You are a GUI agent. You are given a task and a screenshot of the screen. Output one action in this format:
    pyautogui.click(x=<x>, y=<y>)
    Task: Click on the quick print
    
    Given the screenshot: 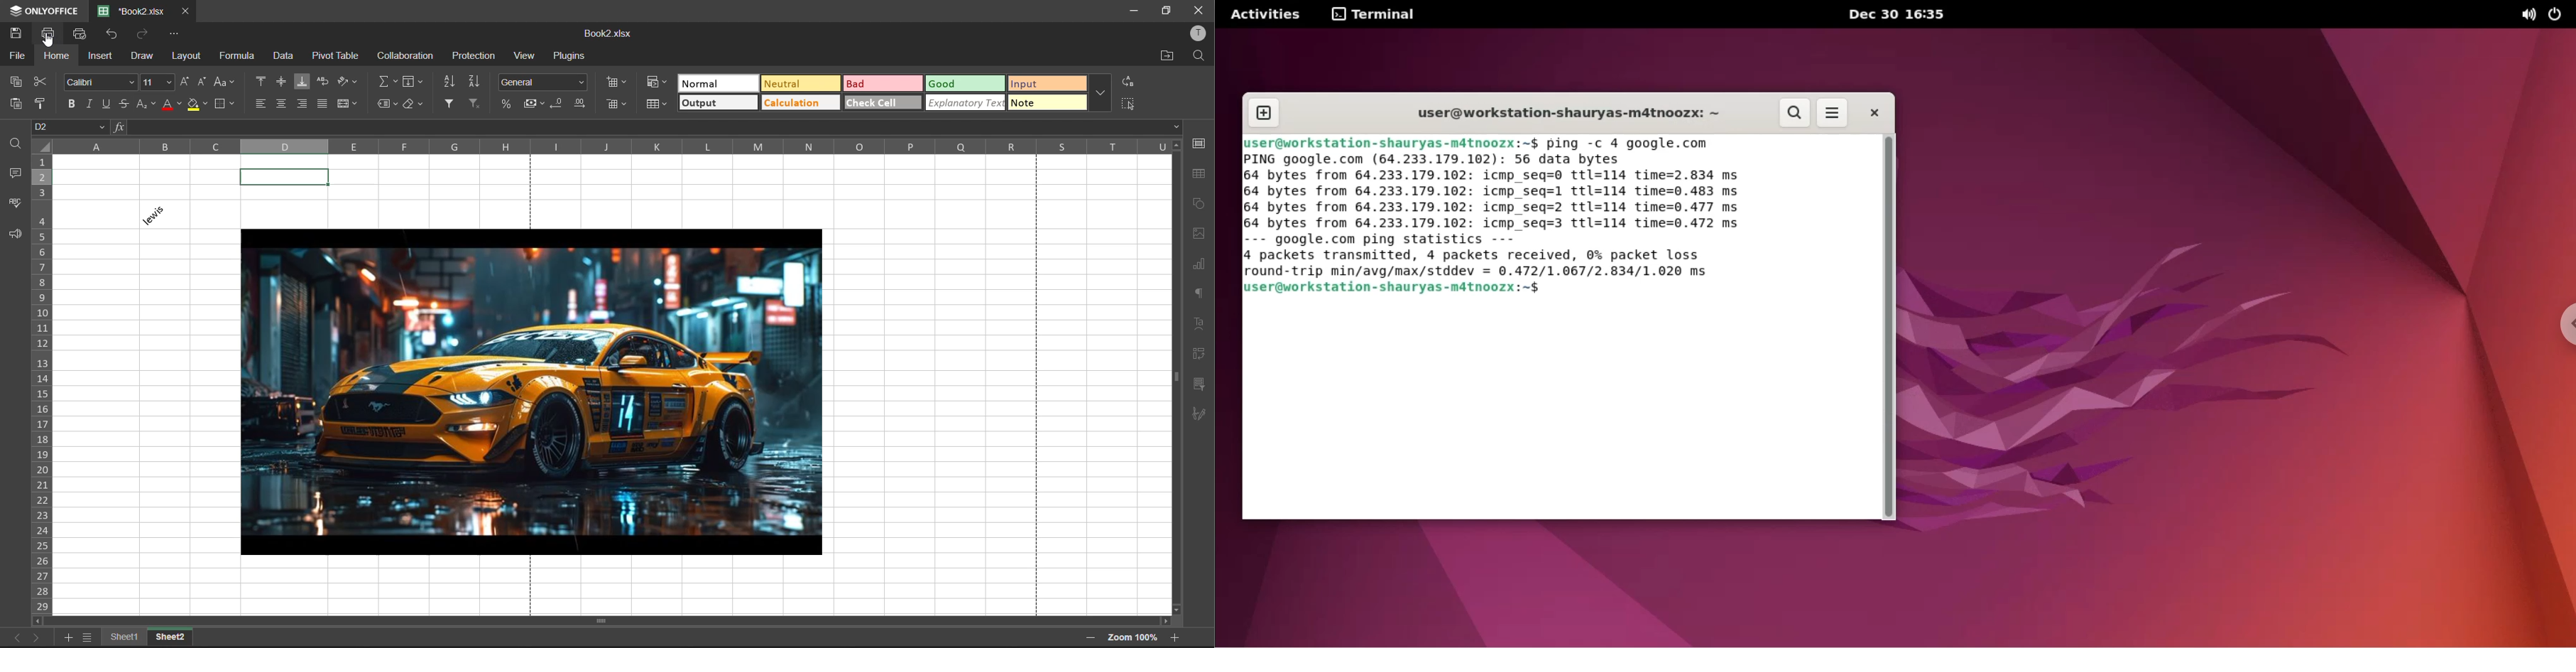 What is the action you would take?
    pyautogui.click(x=82, y=34)
    